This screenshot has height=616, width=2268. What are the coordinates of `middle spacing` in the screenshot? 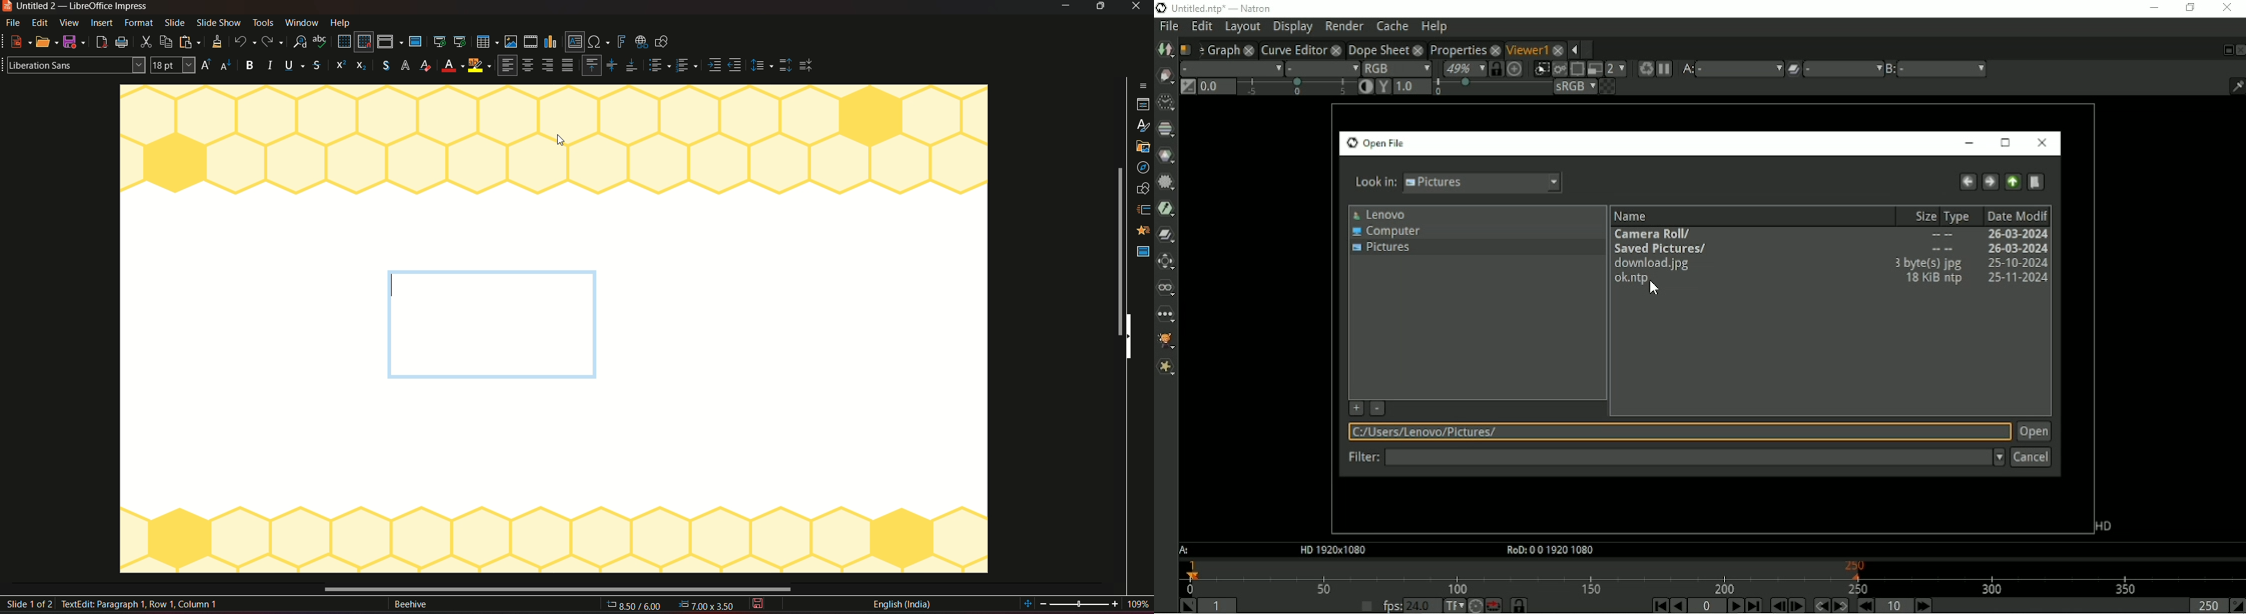 It's located at (809, 66).